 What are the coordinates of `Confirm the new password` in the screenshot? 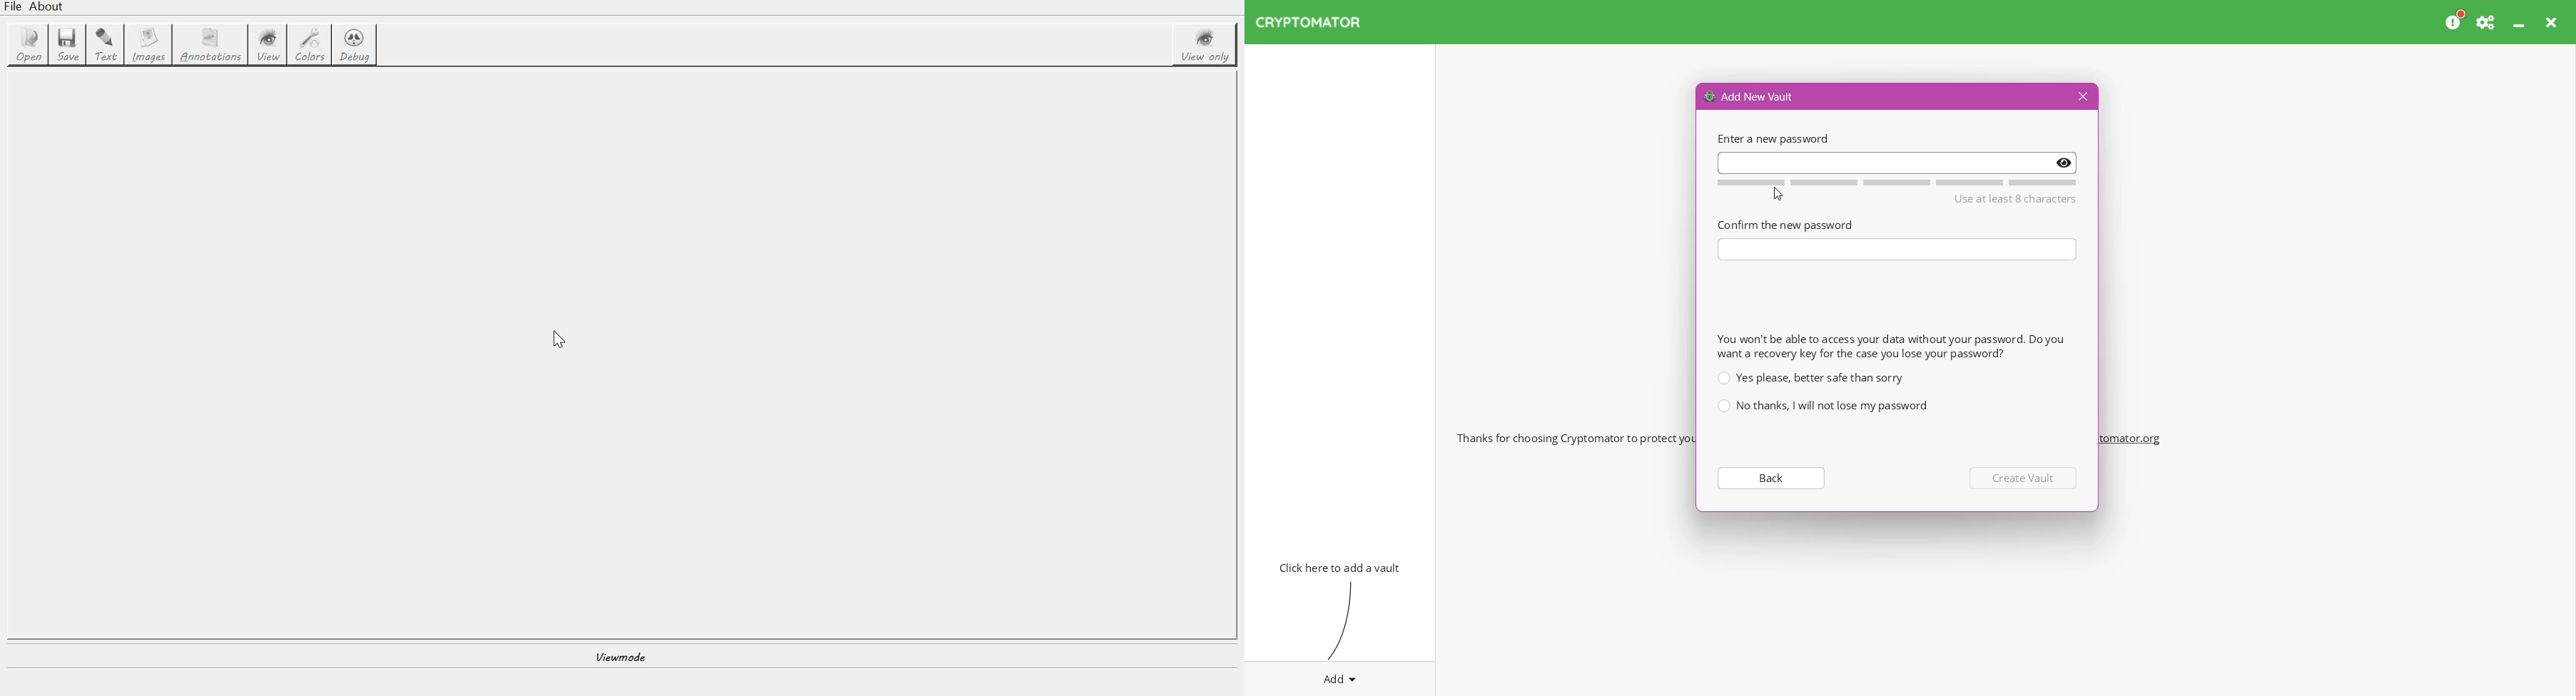 It's located at (1785, 224).